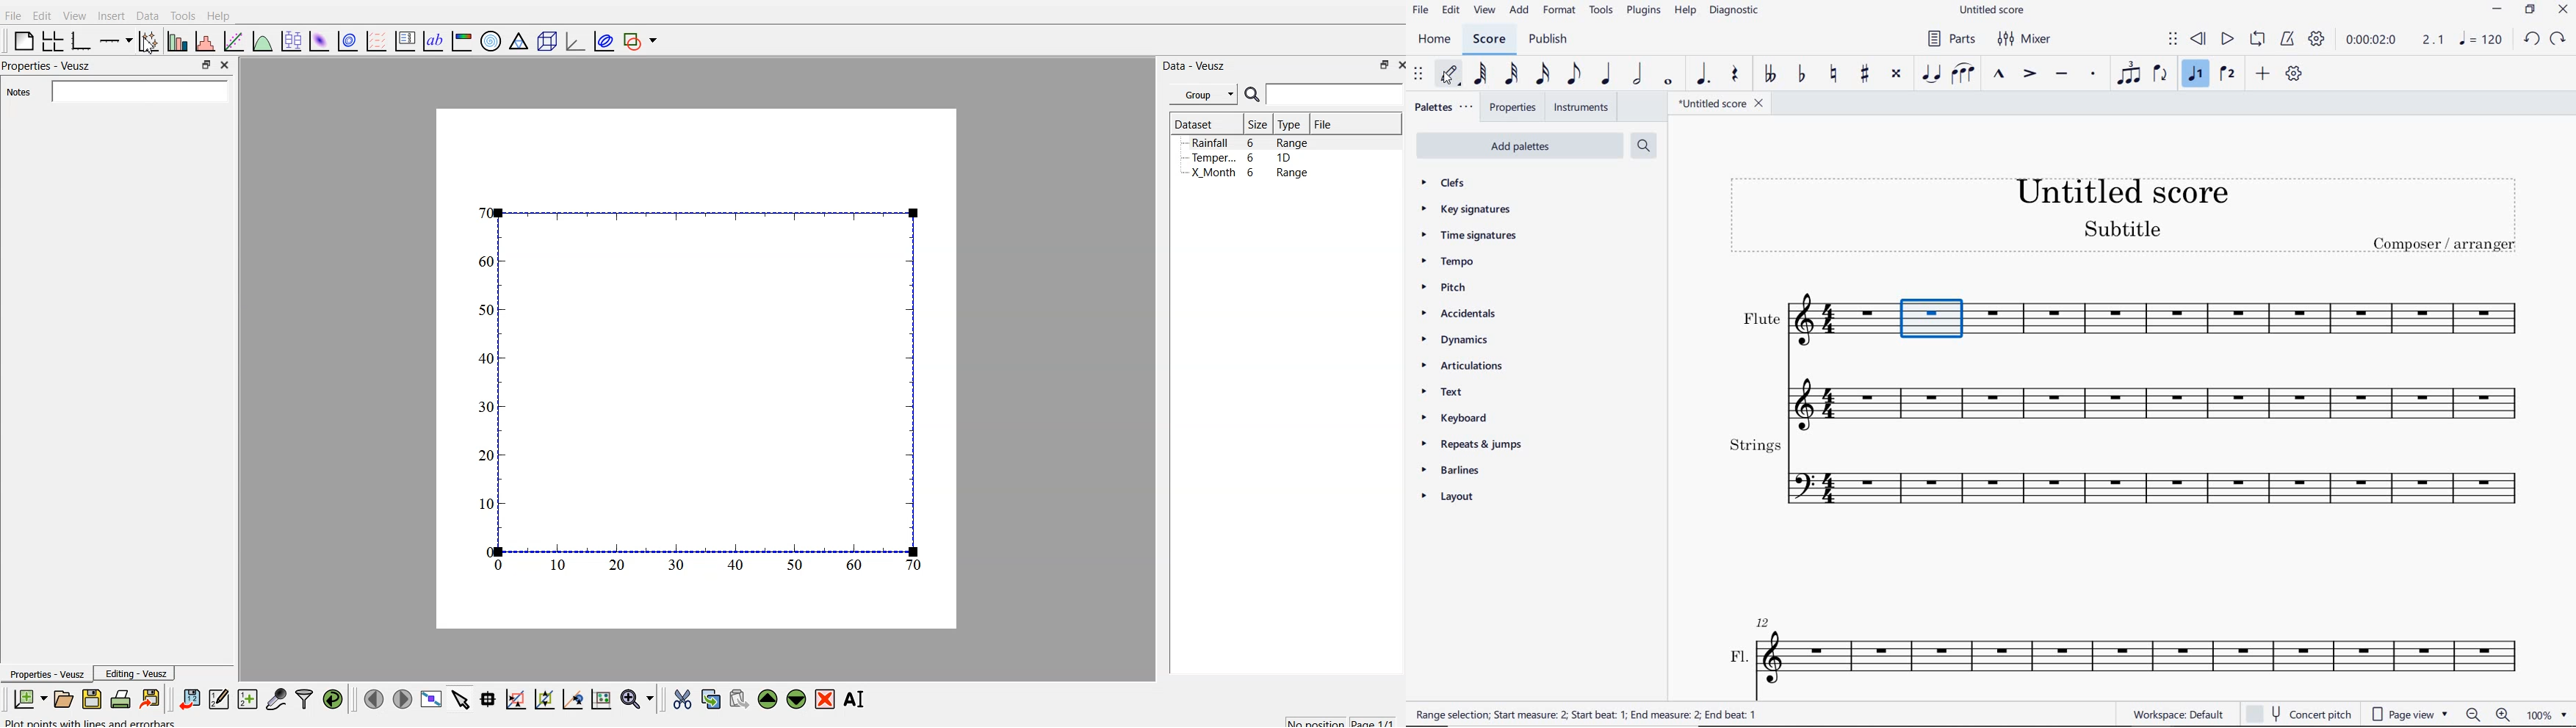 The height and width of the screenshot is (728, 2576). I want to click on file, so click(1419, 10).